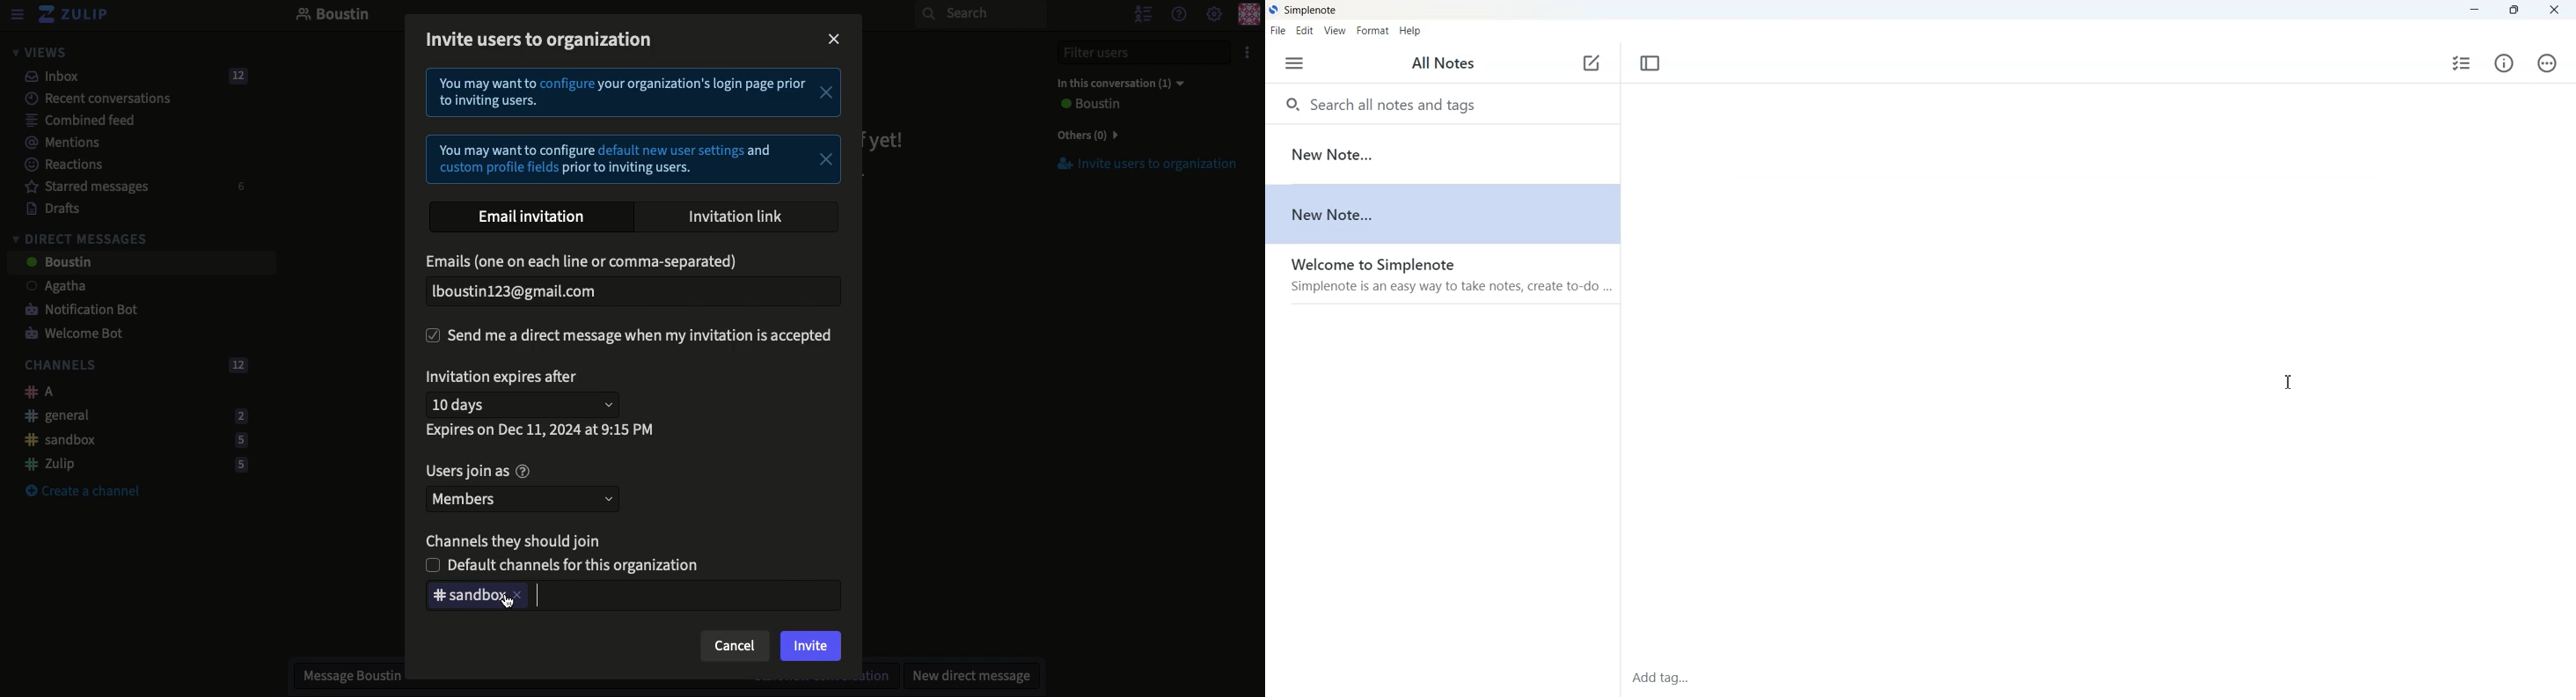 The width and height of the screenshot is (2576, 700). Describe the element at coordinates (34, 392) in the screenshot. I see `A` at that location.